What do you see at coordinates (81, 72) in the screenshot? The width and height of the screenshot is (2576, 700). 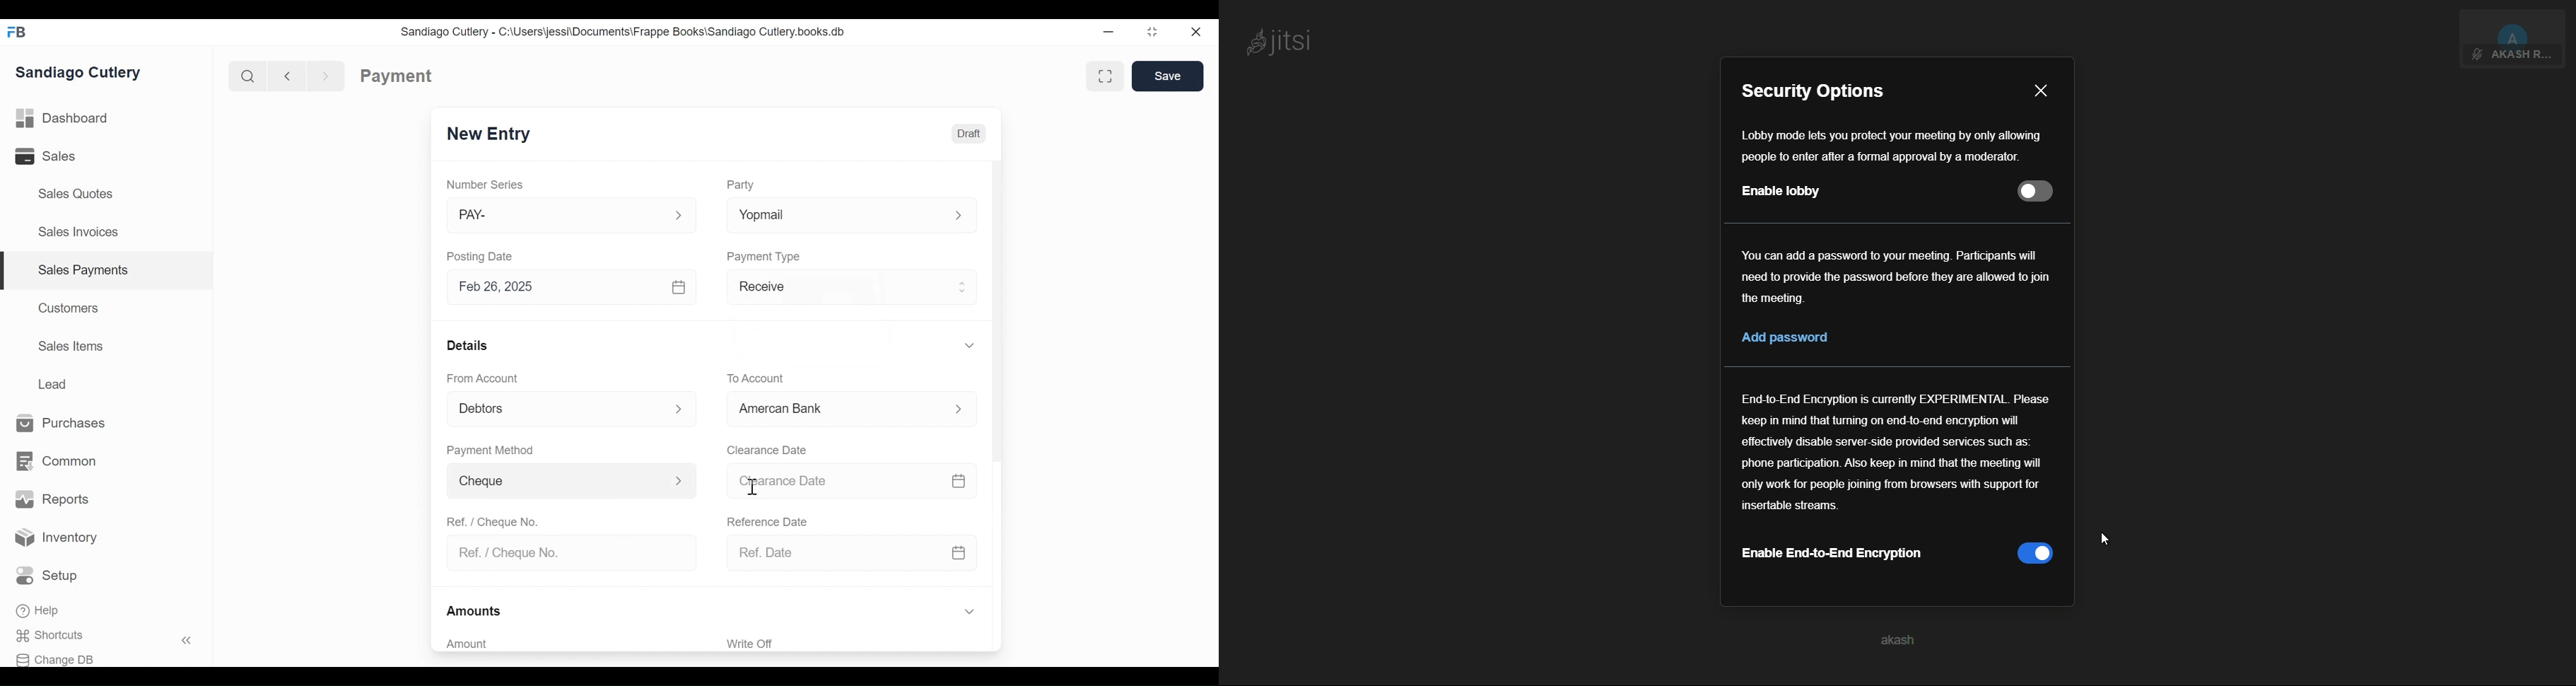 I see `Sandiago Cutlery` at bounding box center [81, 72].